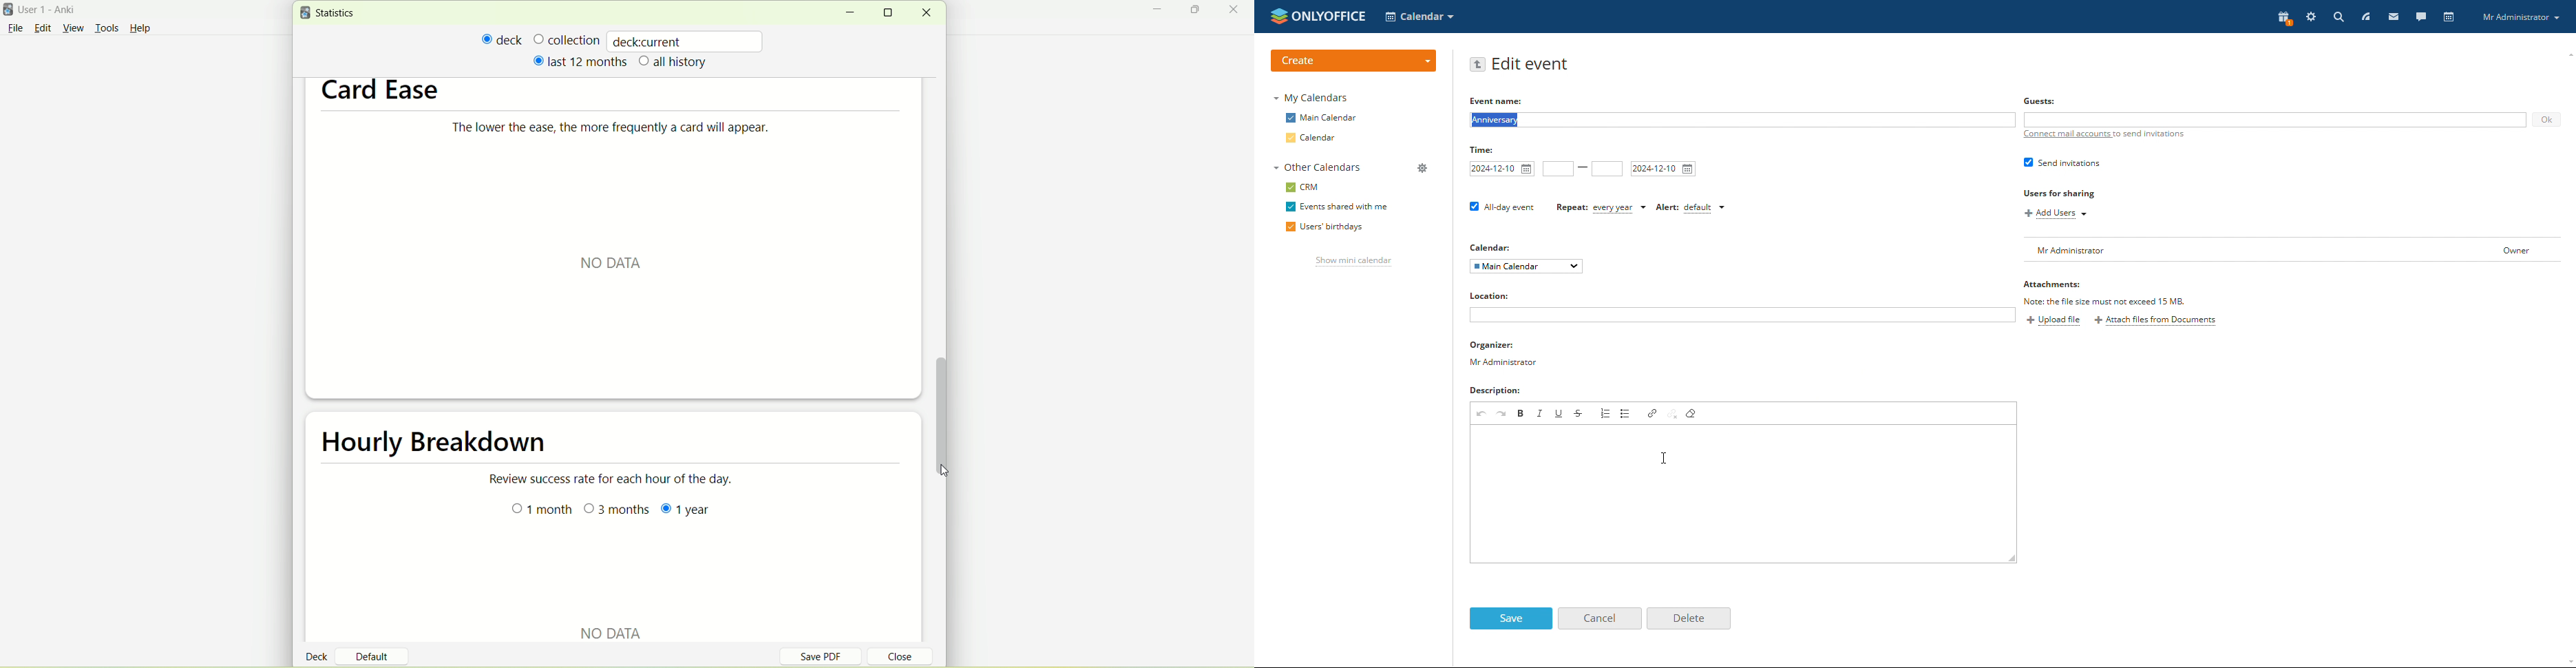 The height and width of the screenshot is (672, 2576). What do you see at coordinates (616, 511) in the screenshot?
I see `3 months` at bounding box center [616, 511].